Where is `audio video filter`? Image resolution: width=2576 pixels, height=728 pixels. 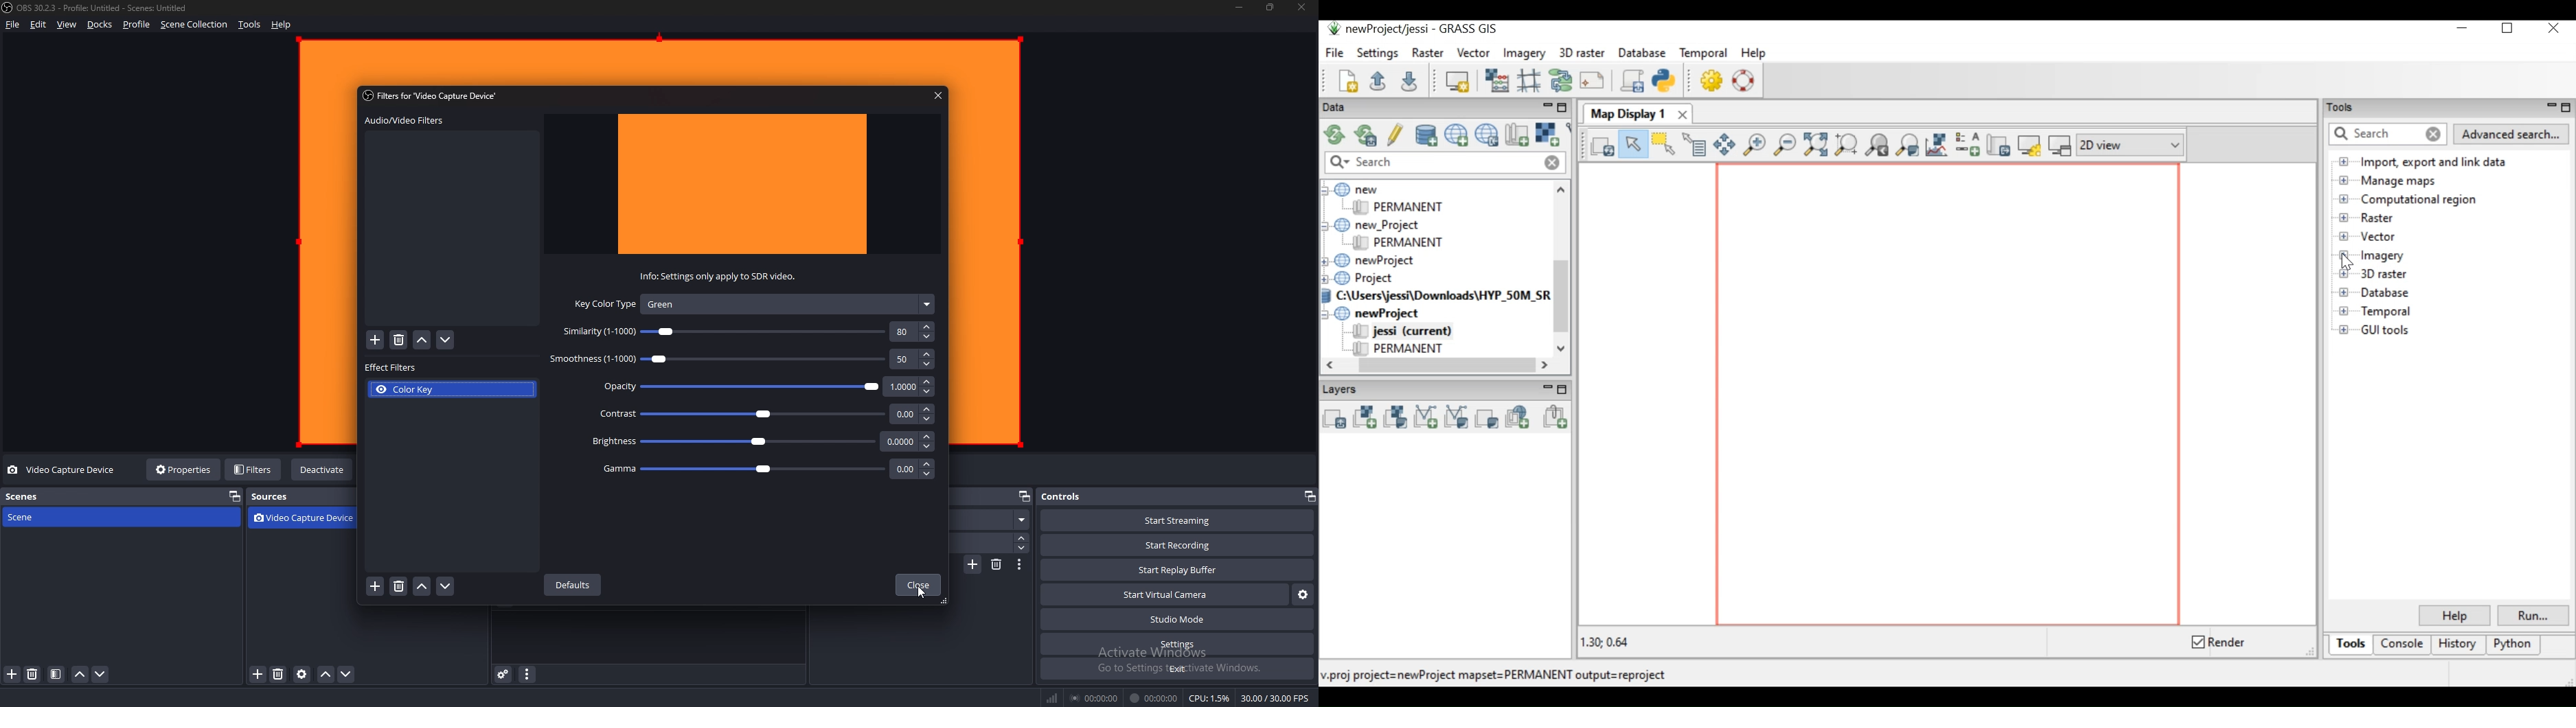 audio video filter is located at coordinates (404, 121).